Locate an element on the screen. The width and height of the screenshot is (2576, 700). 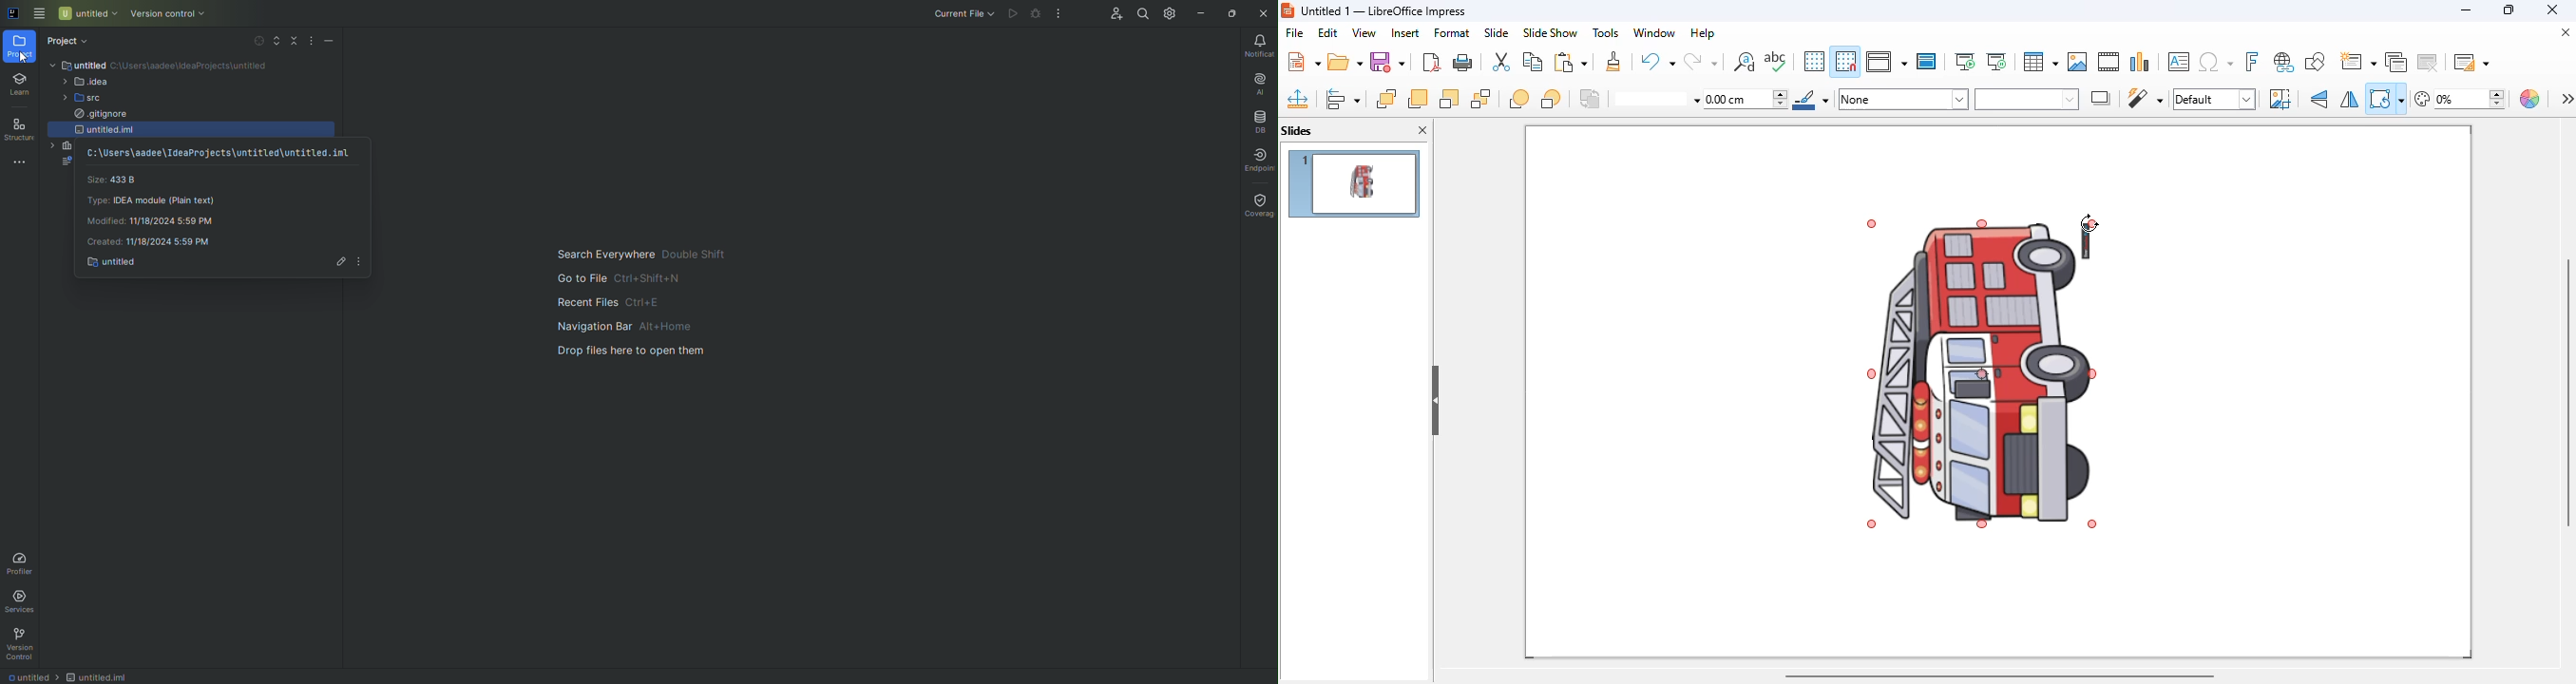
display grid is located at coordinates (1814, 62).